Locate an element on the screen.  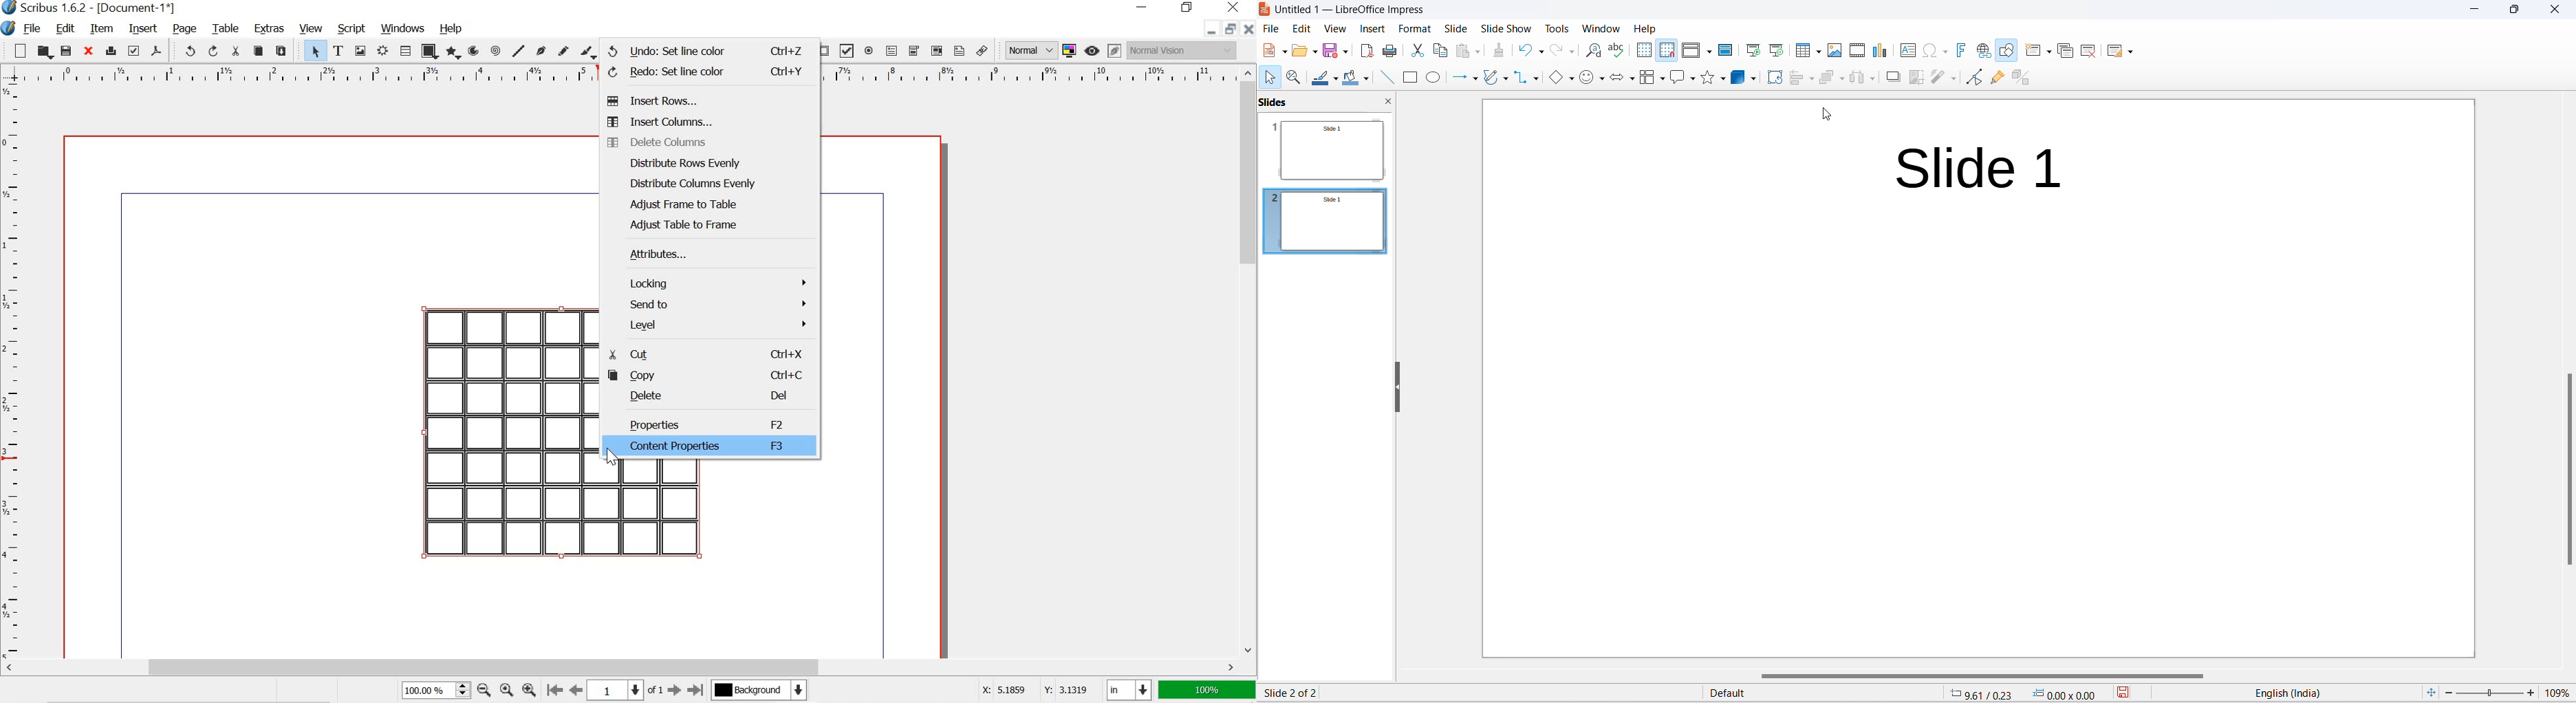
normal vision is located at coordinates (1183, 50).